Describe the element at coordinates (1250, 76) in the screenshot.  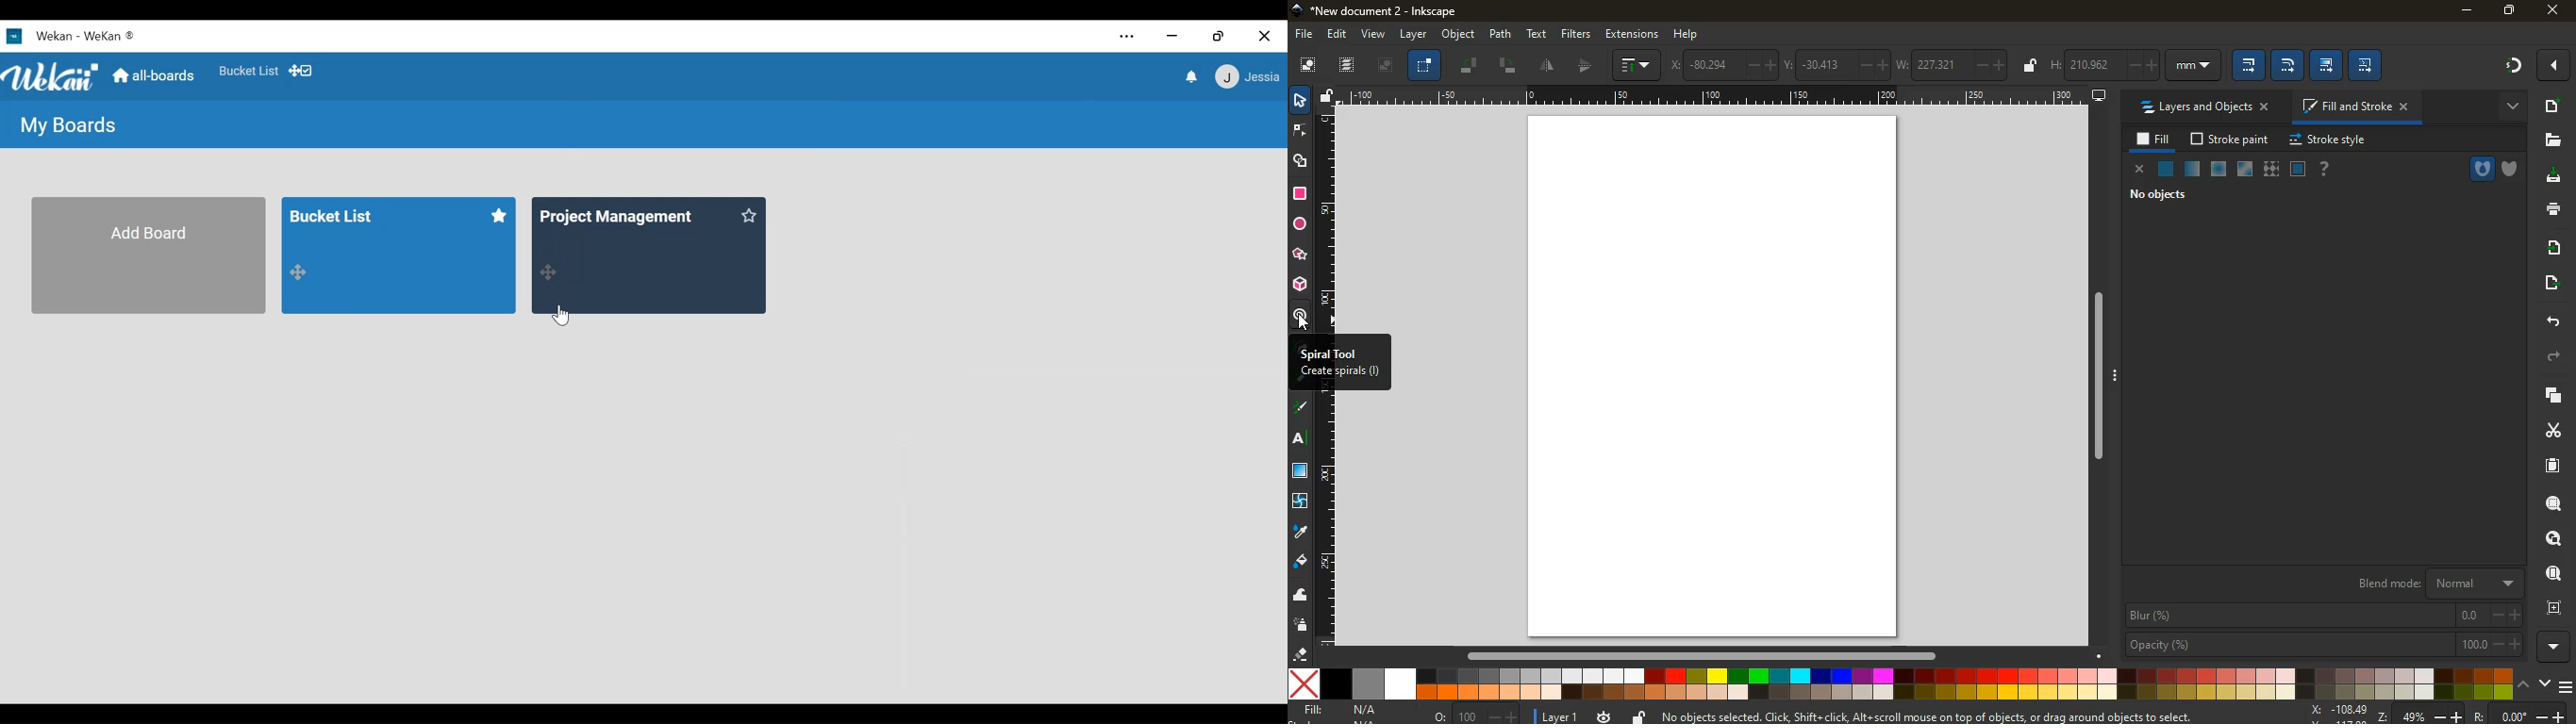
I see `Member` at that location.